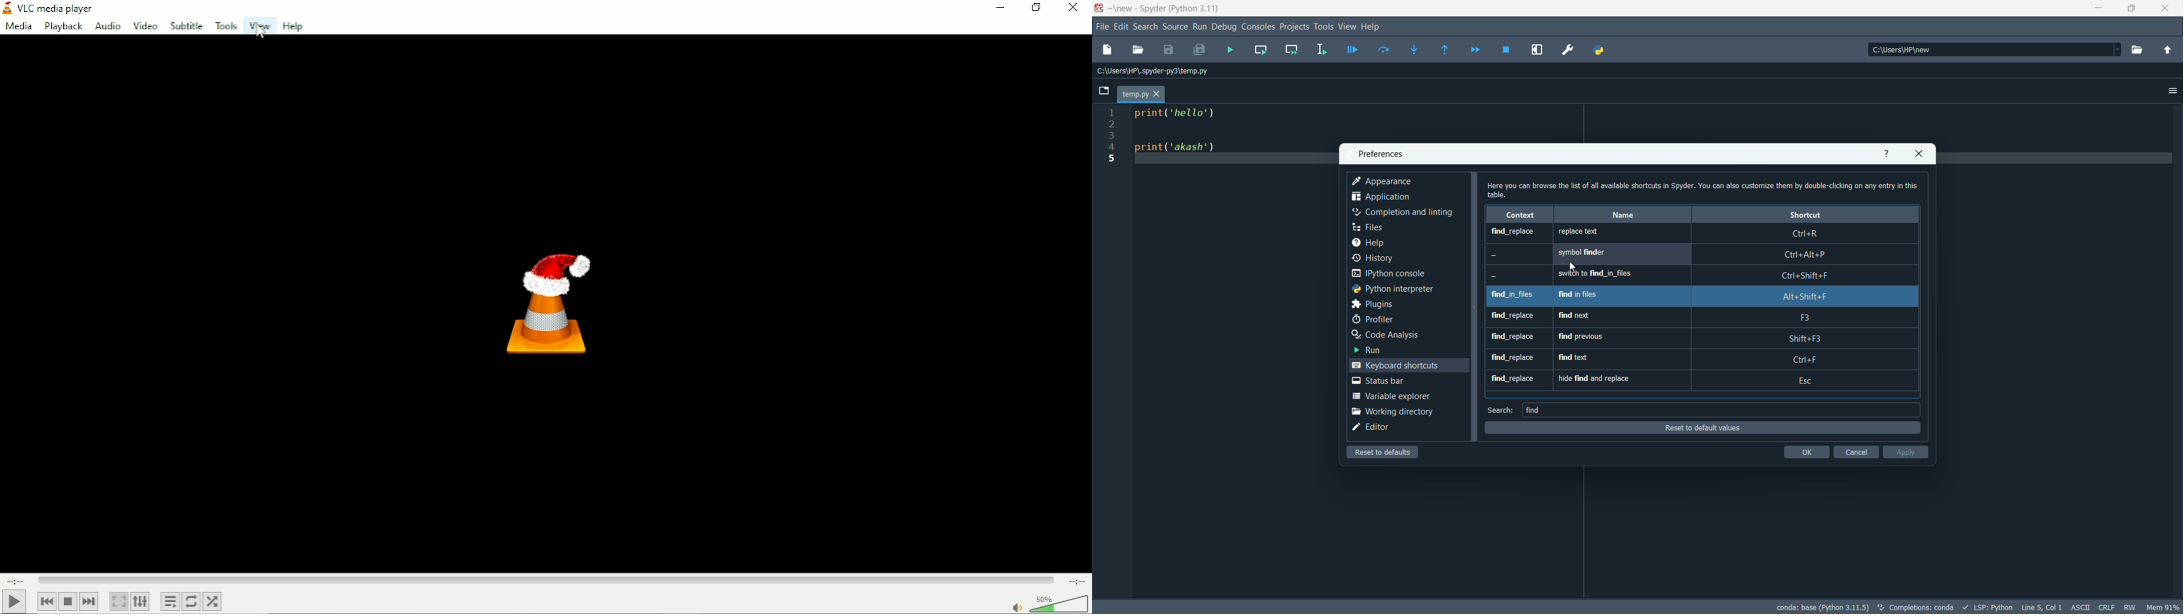  I want to click on print('akash'), so click(1181, 151).